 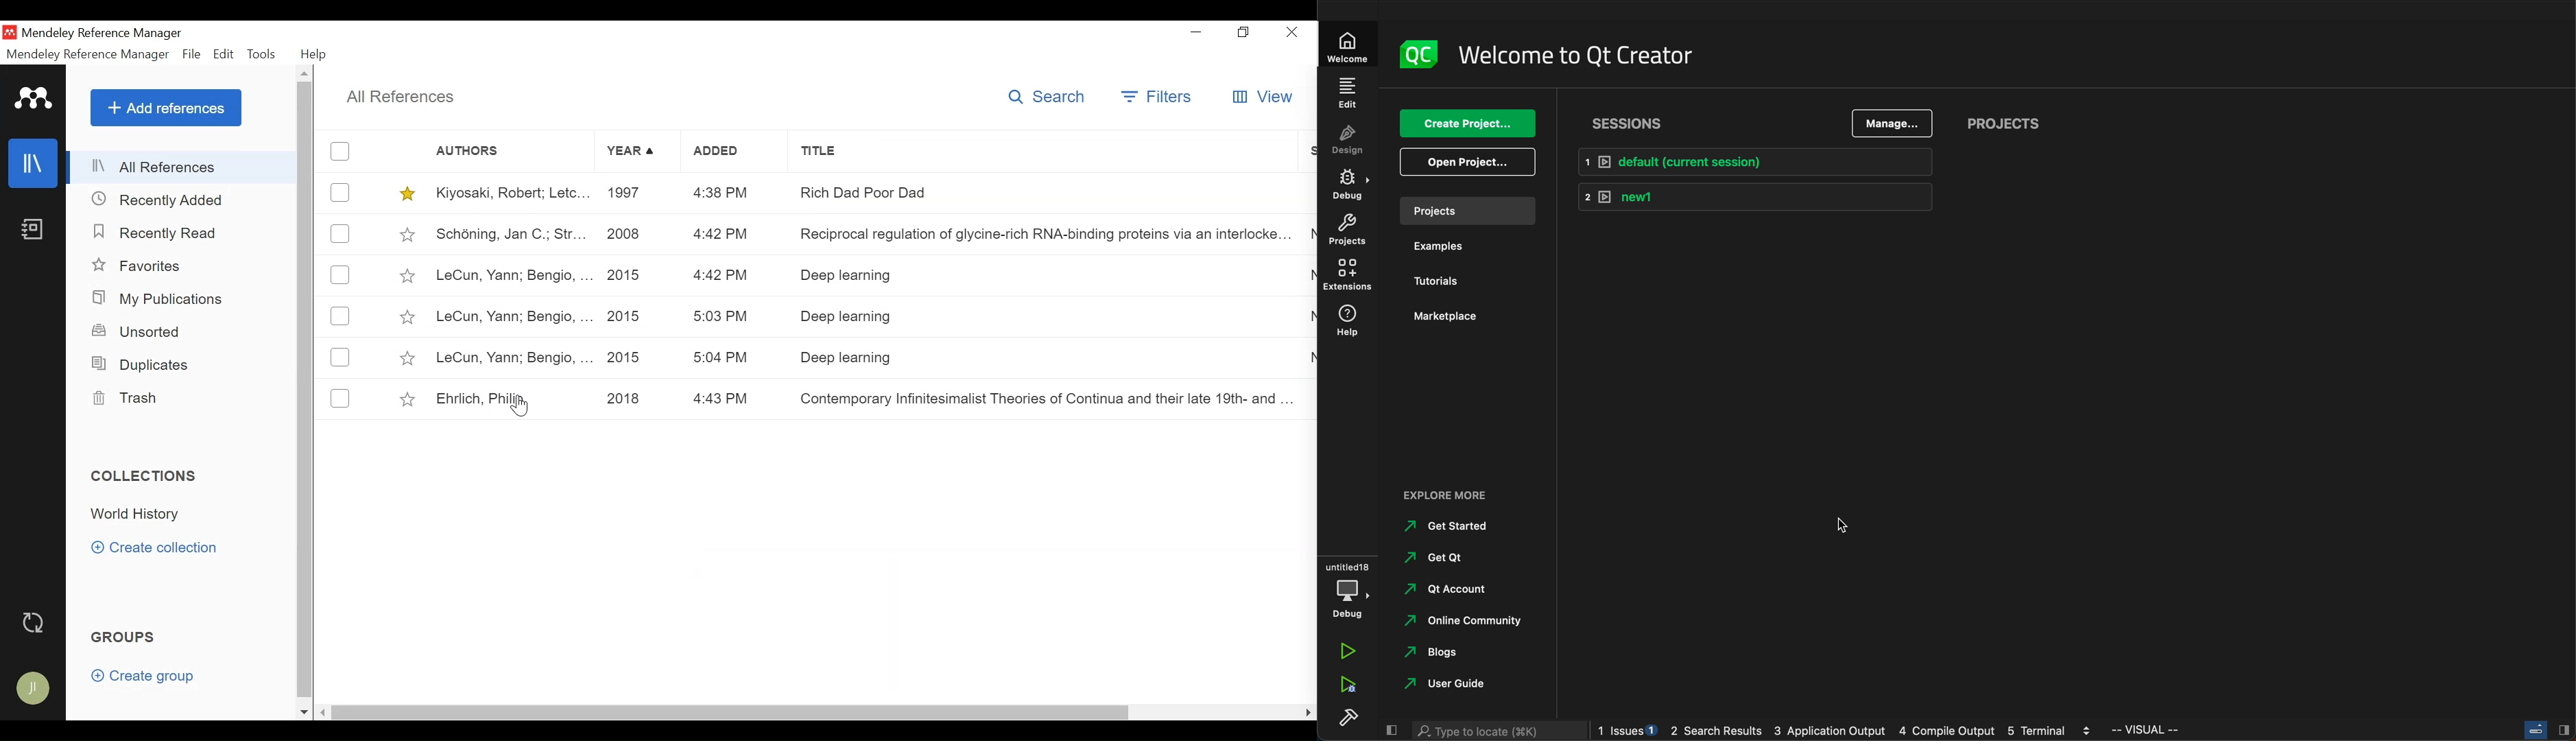 I want to click on design , so click(x=1348, y=140).